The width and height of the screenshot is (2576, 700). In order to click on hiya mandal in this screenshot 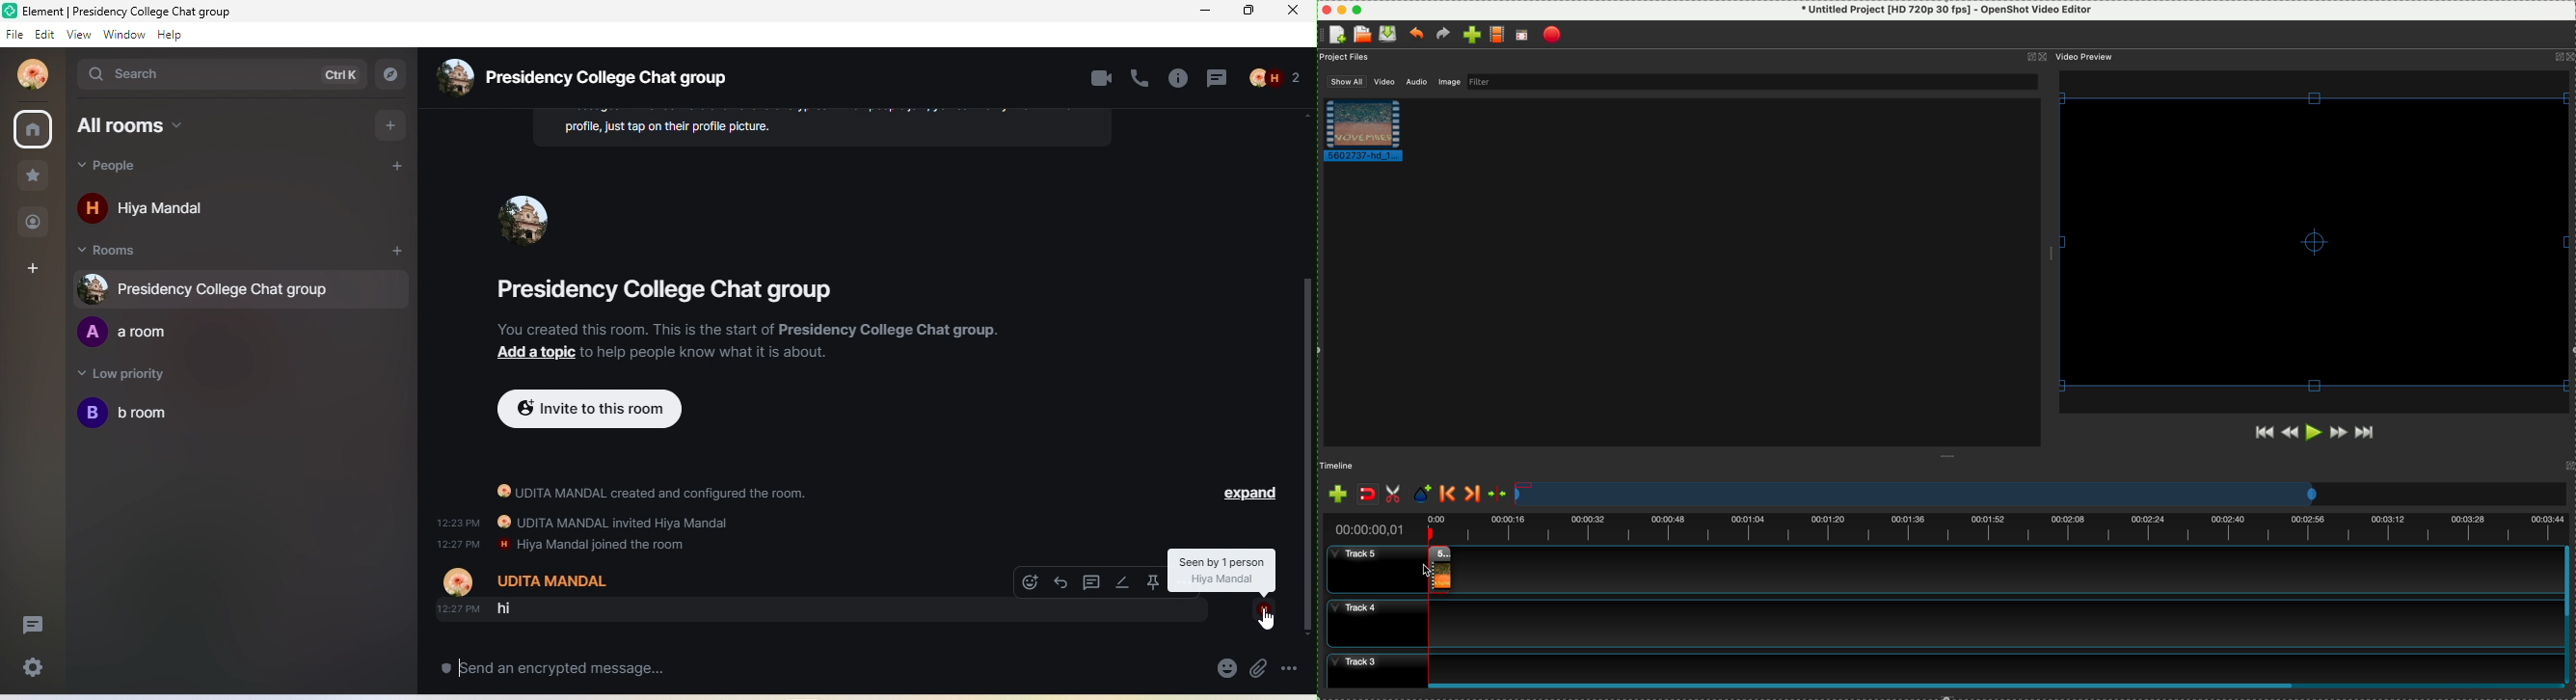, I will do `click(151, 206)`.